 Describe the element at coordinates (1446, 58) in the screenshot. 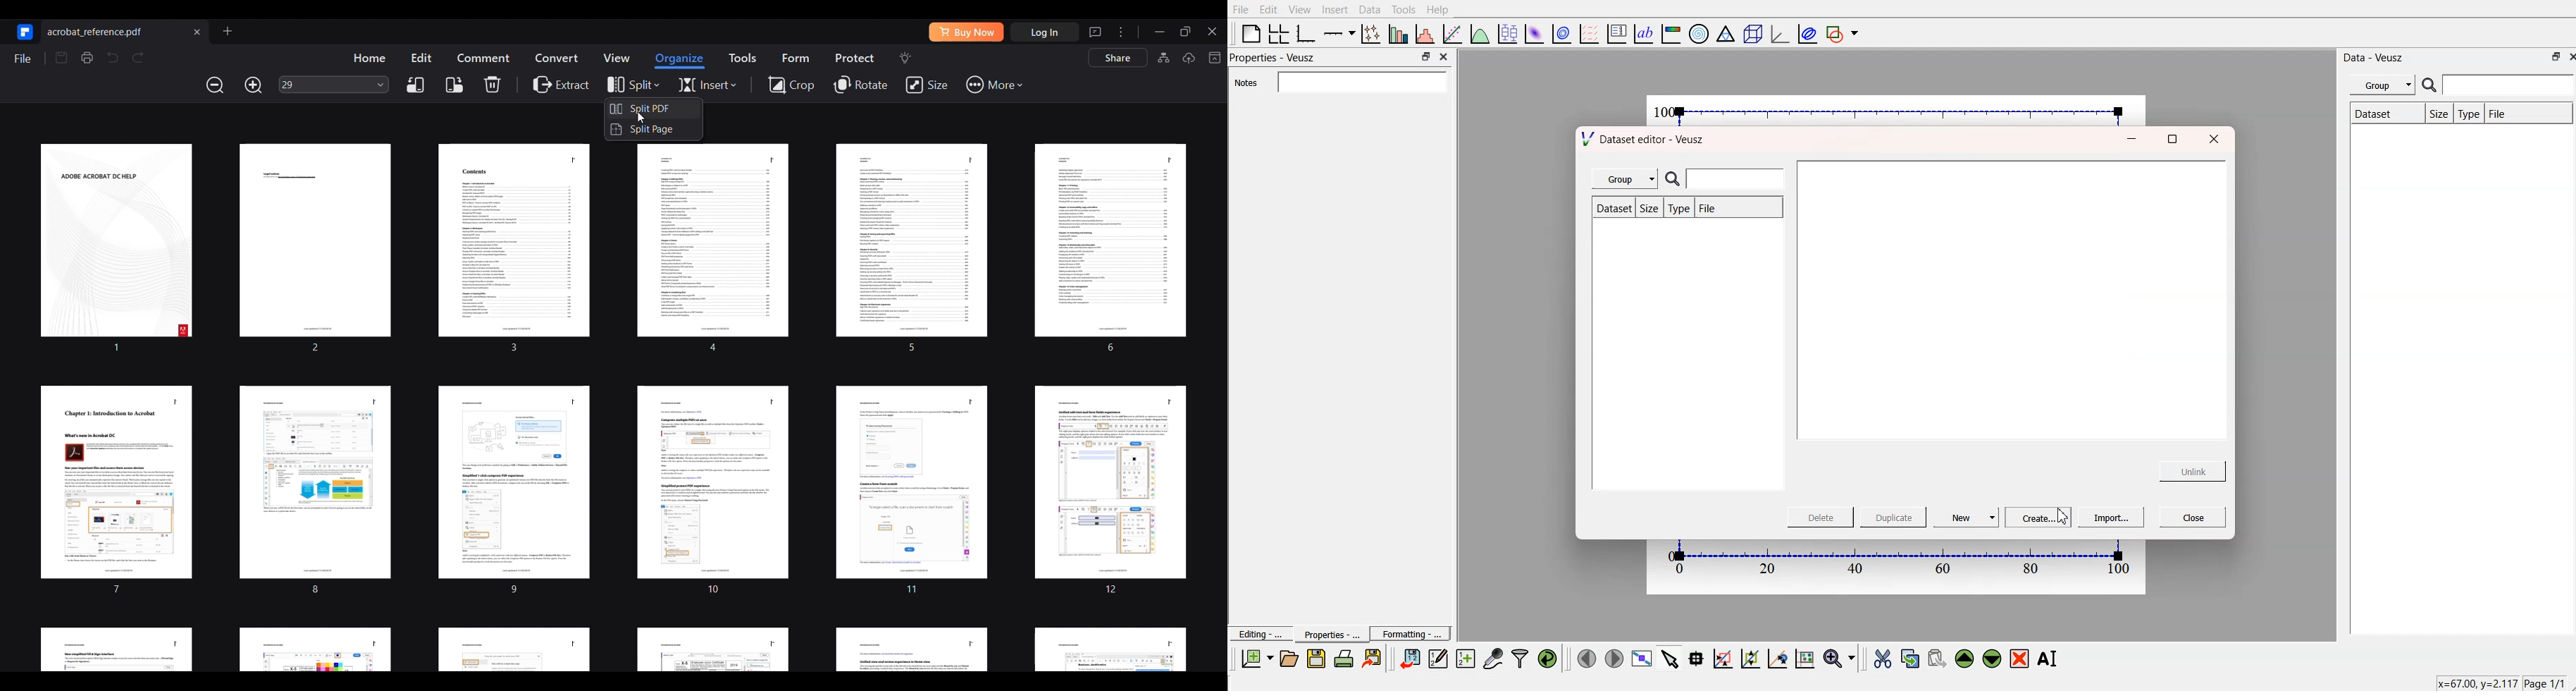

I see `Close` at that location.